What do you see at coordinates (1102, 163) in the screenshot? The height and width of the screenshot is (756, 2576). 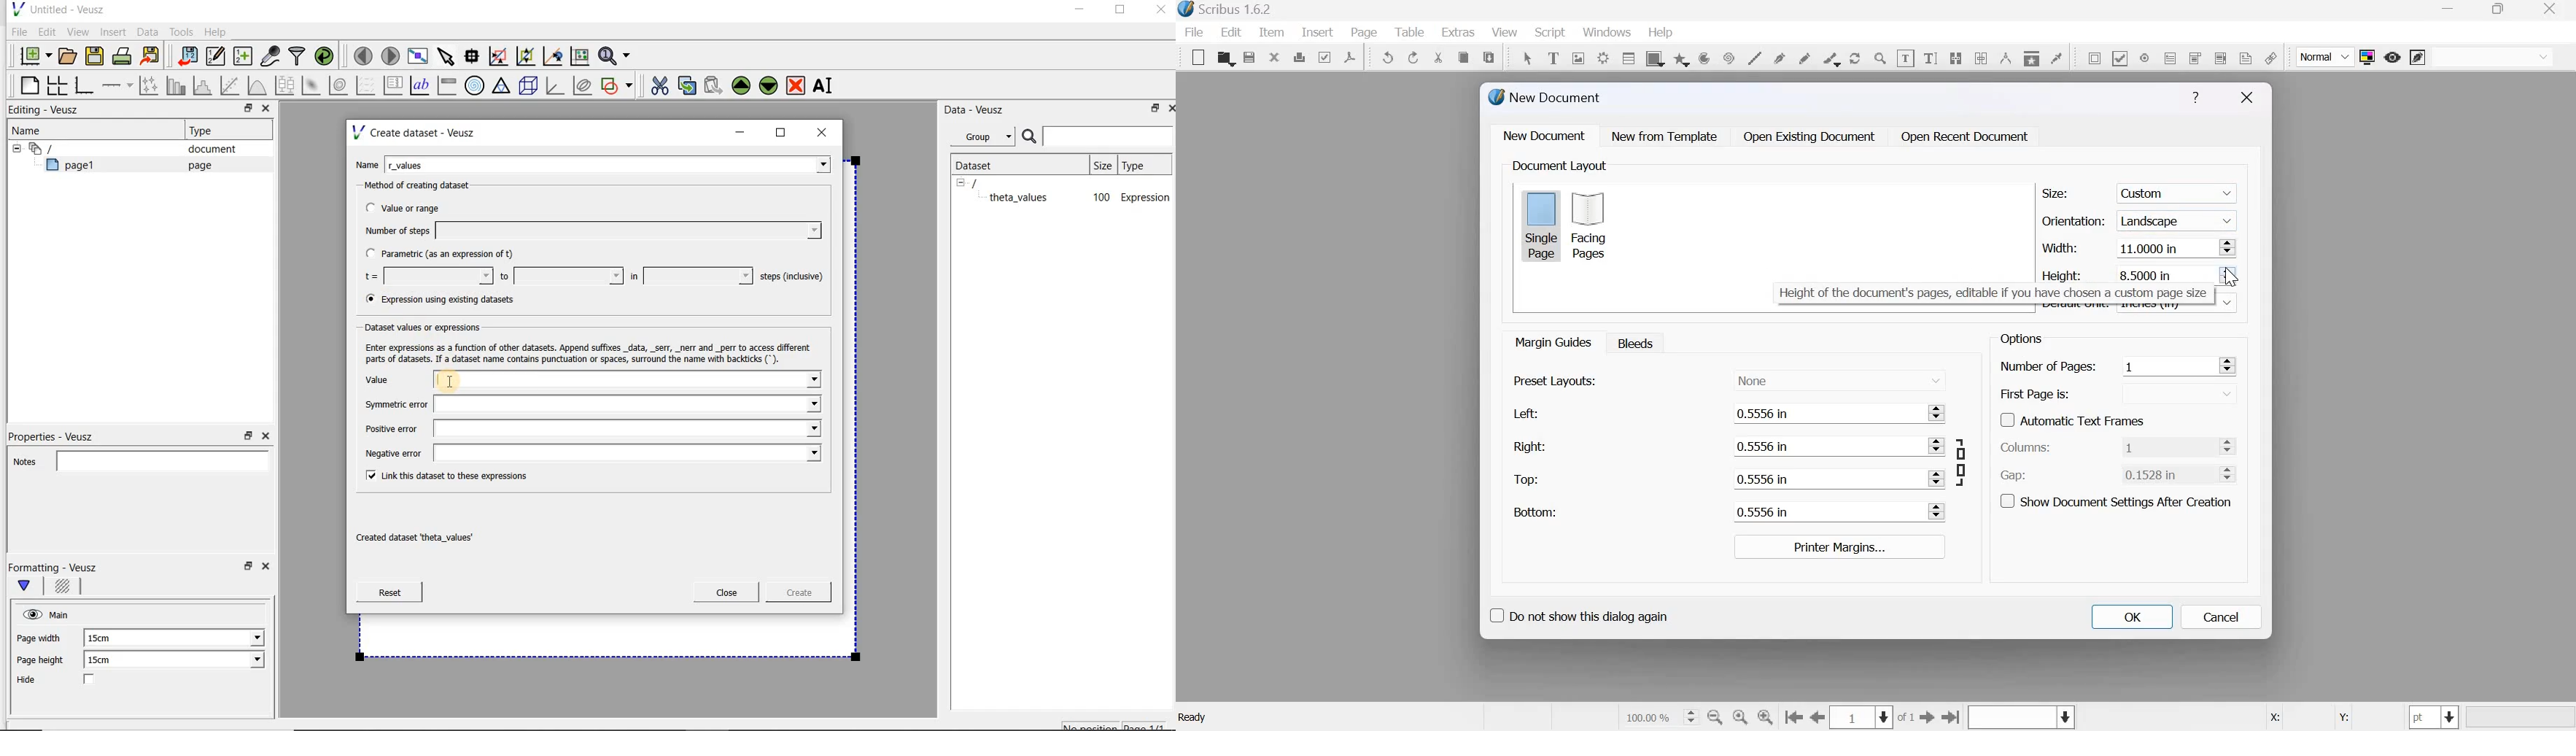 I see `size` at bounding box center [1102, 163].